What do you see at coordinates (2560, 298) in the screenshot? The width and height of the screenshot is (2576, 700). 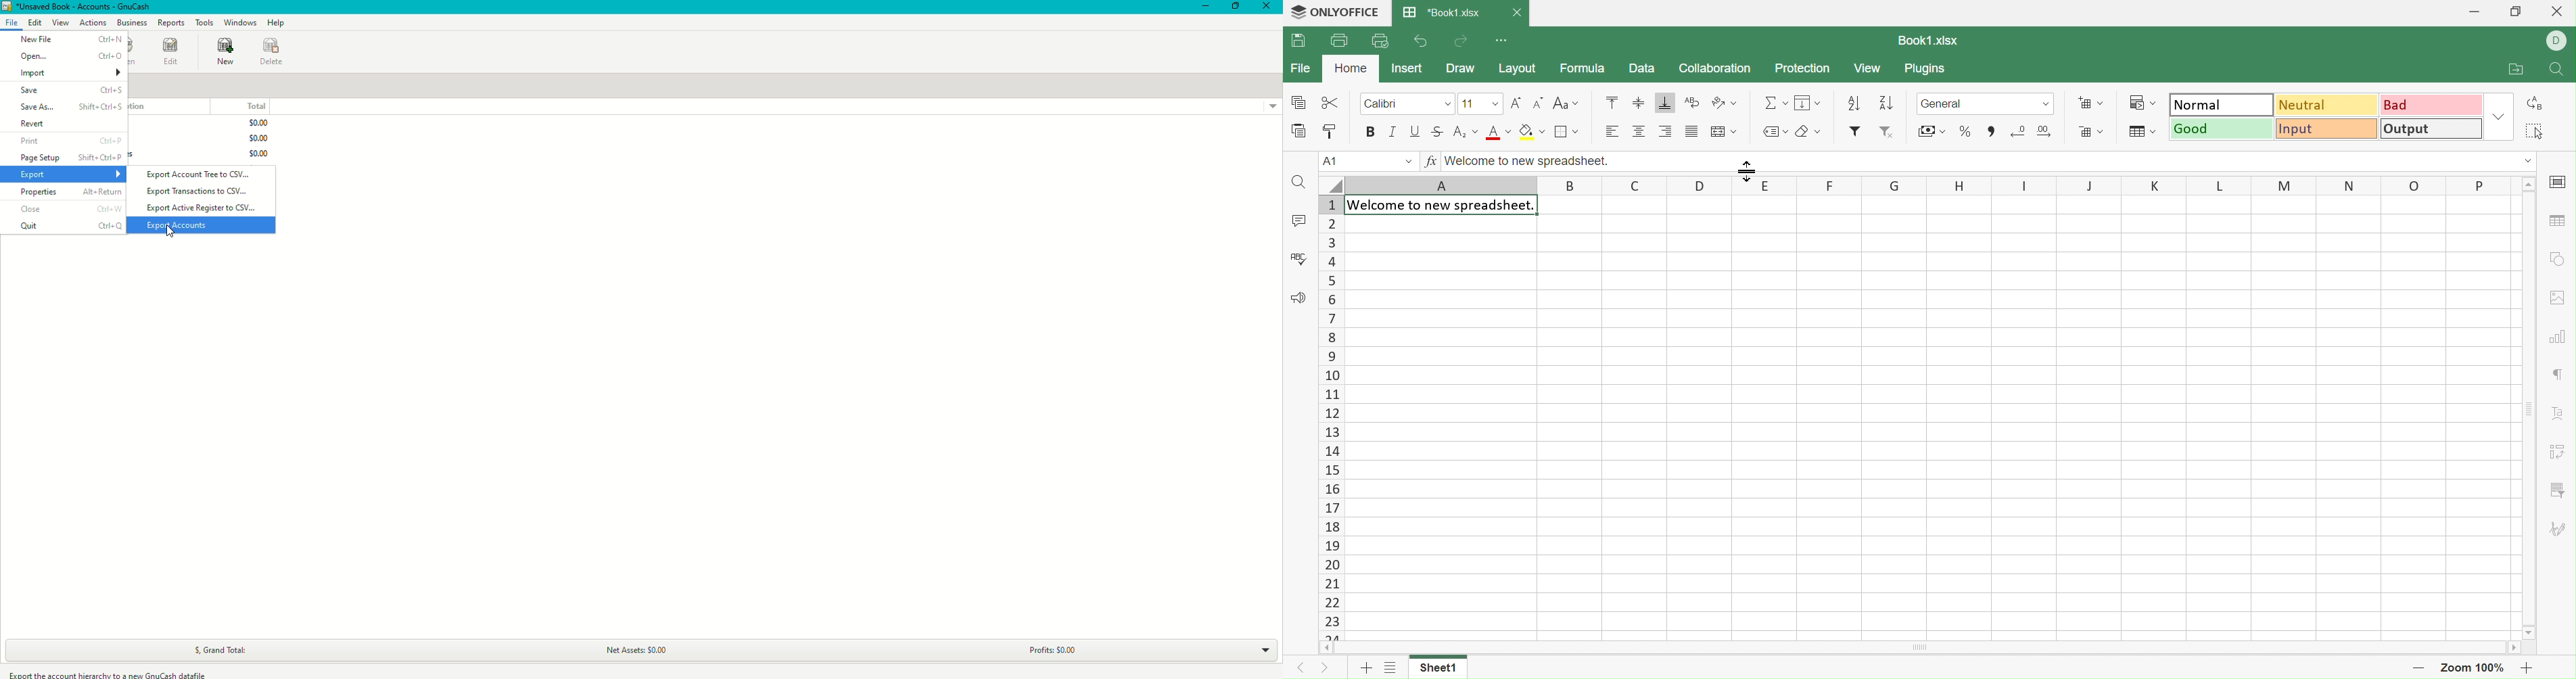 I see `image settings` at bounding box center [2560, 298].